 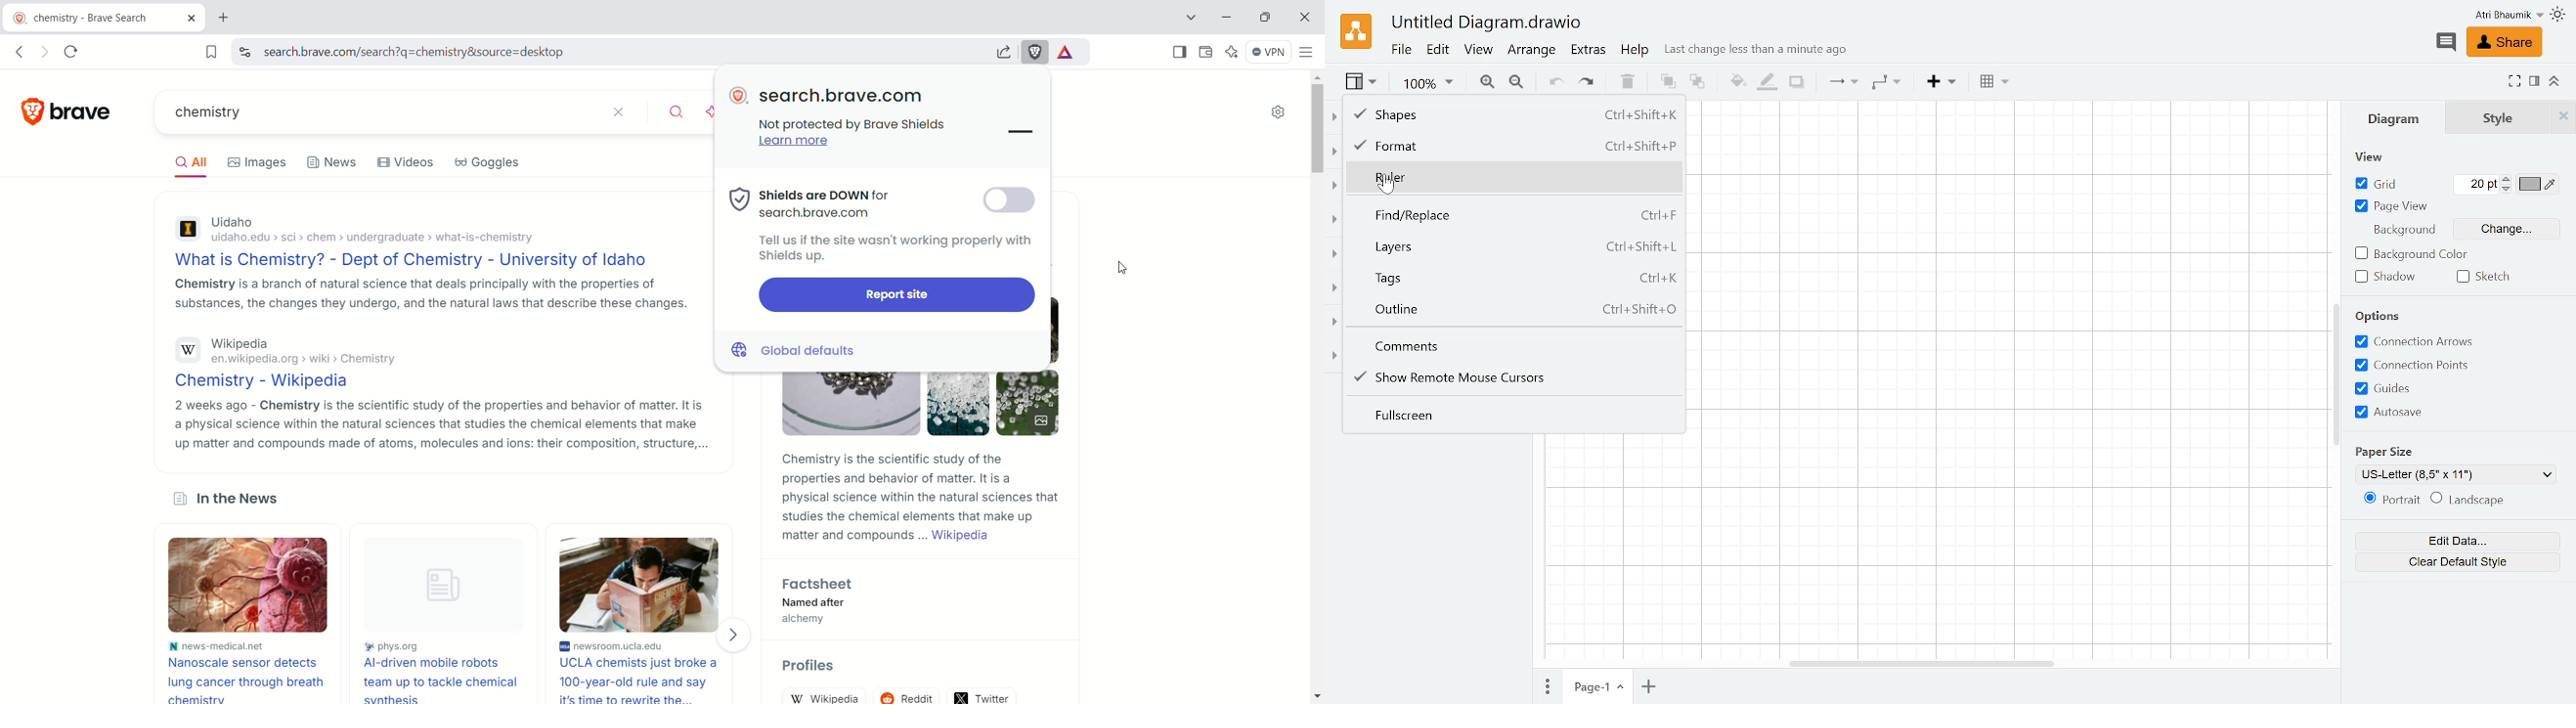 I want to click on Increase grid pt, so click(x=2508, y=180).